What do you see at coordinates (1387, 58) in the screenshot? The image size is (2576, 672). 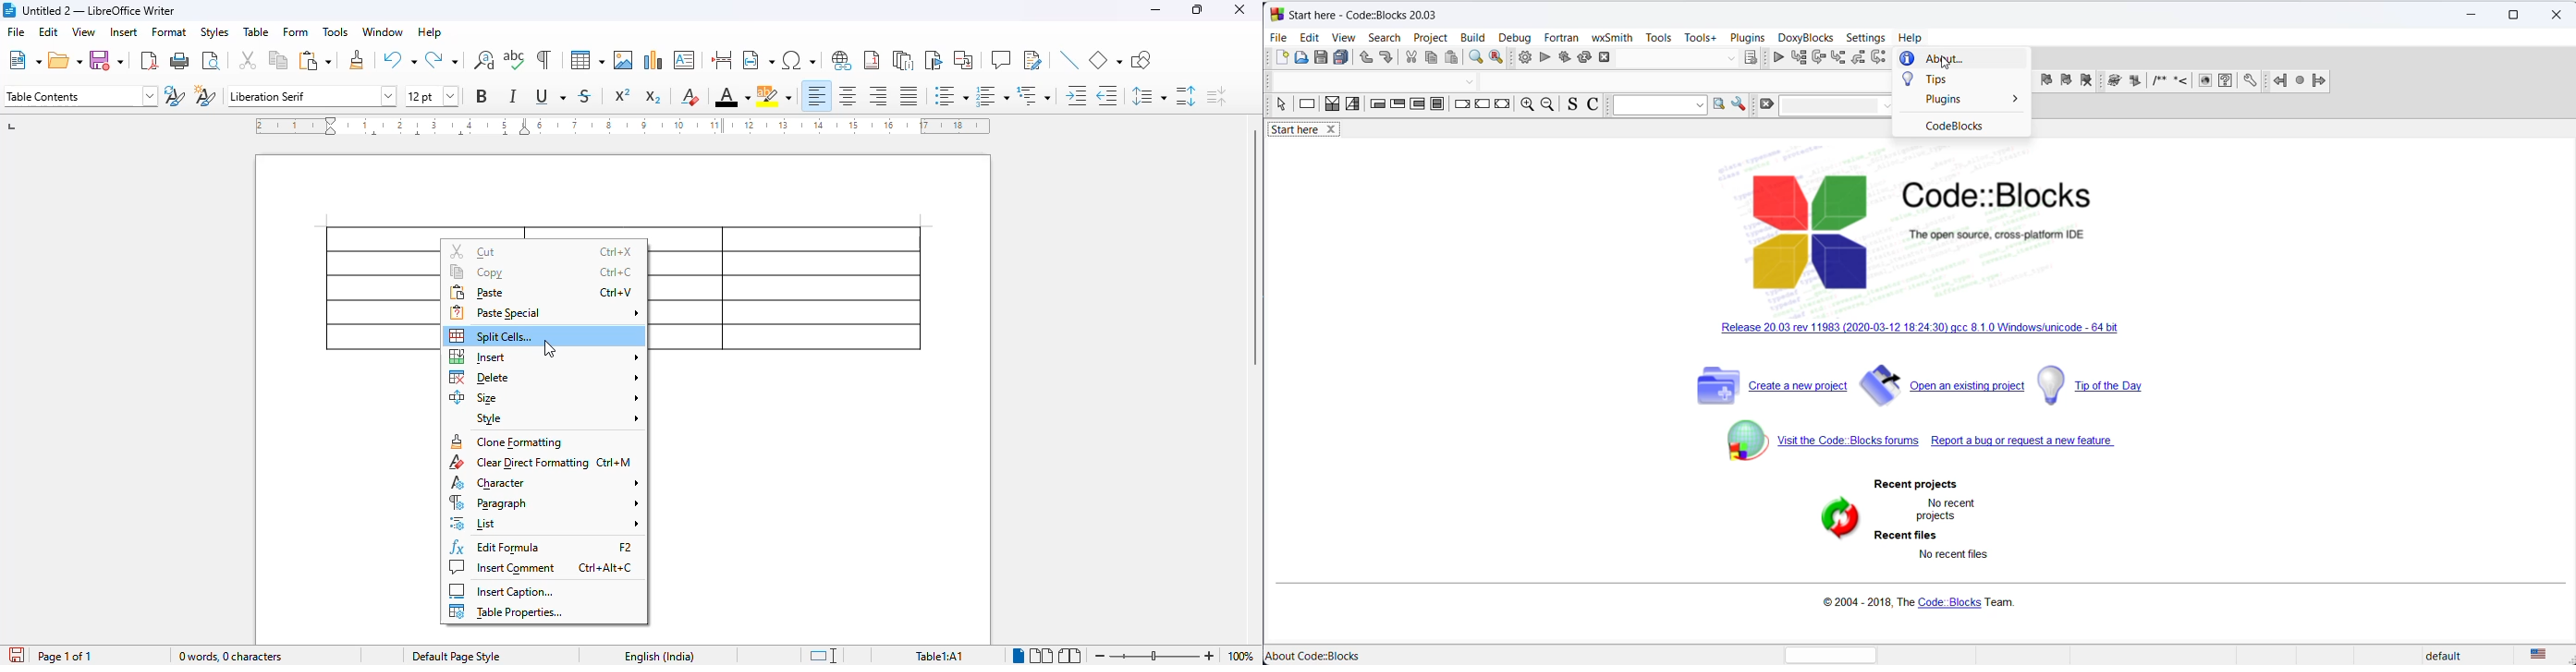 I see `redo` at bounding box center [1387, 58].